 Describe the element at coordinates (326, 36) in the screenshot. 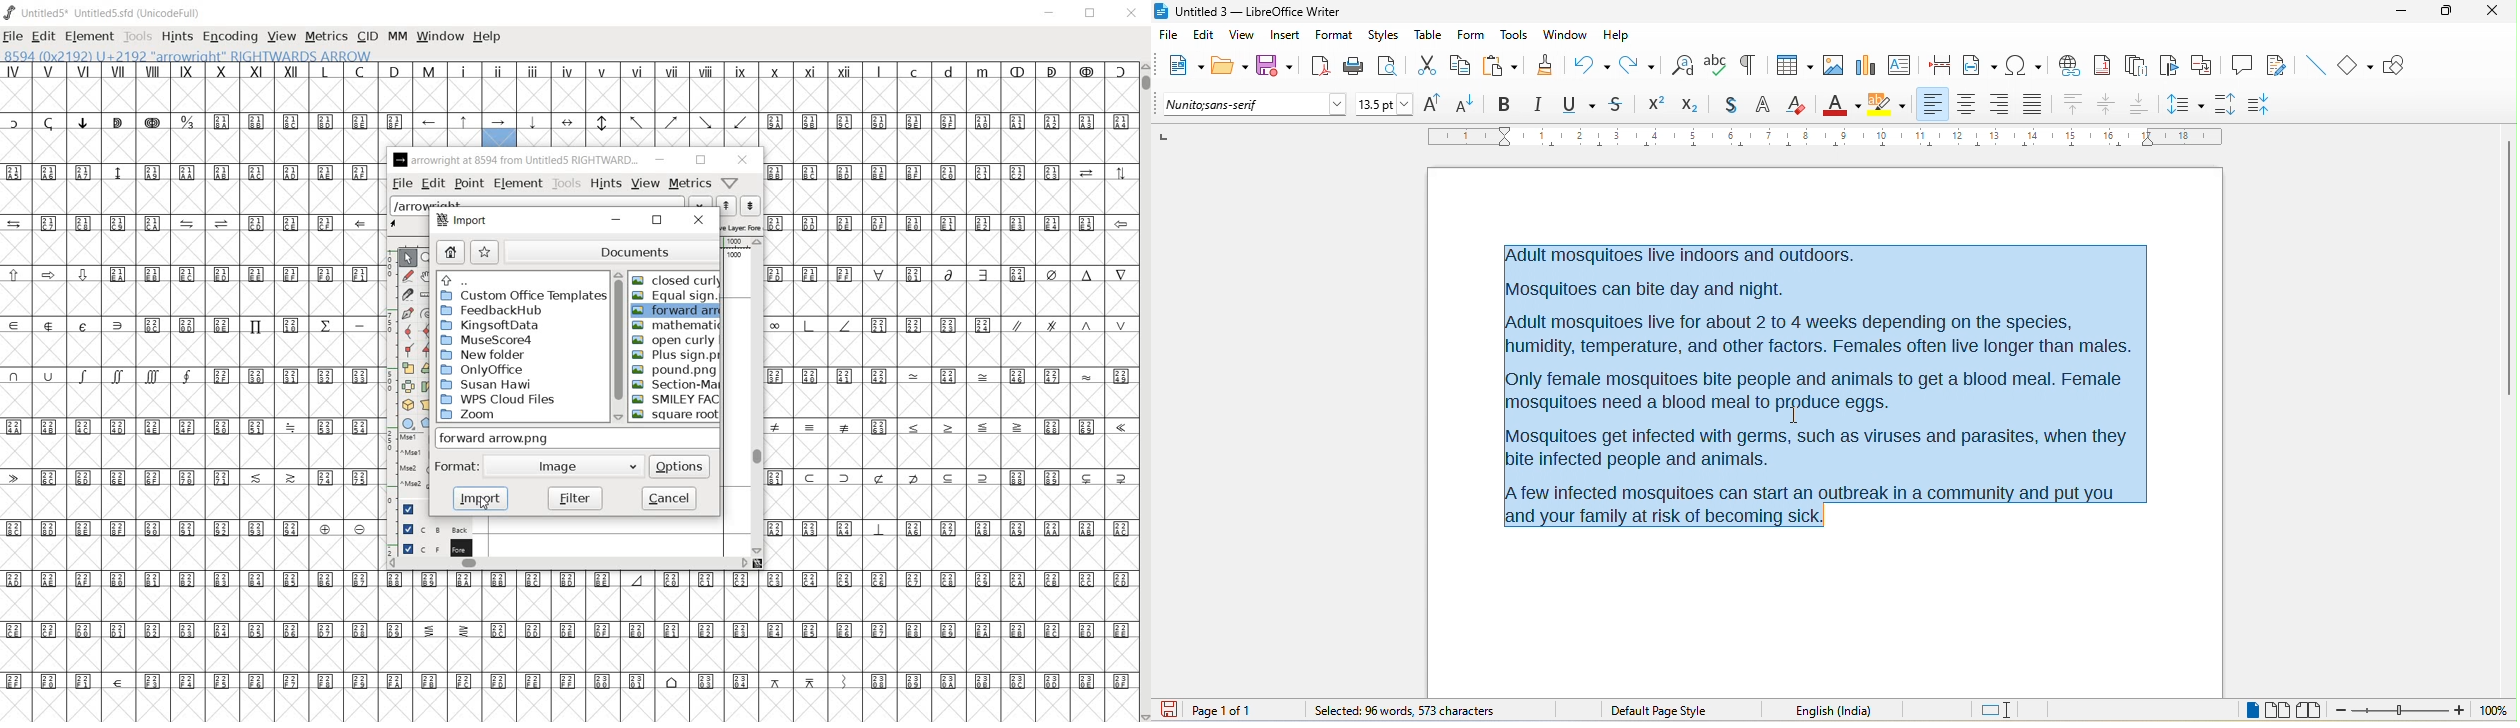

I see `METRICS` at that location.